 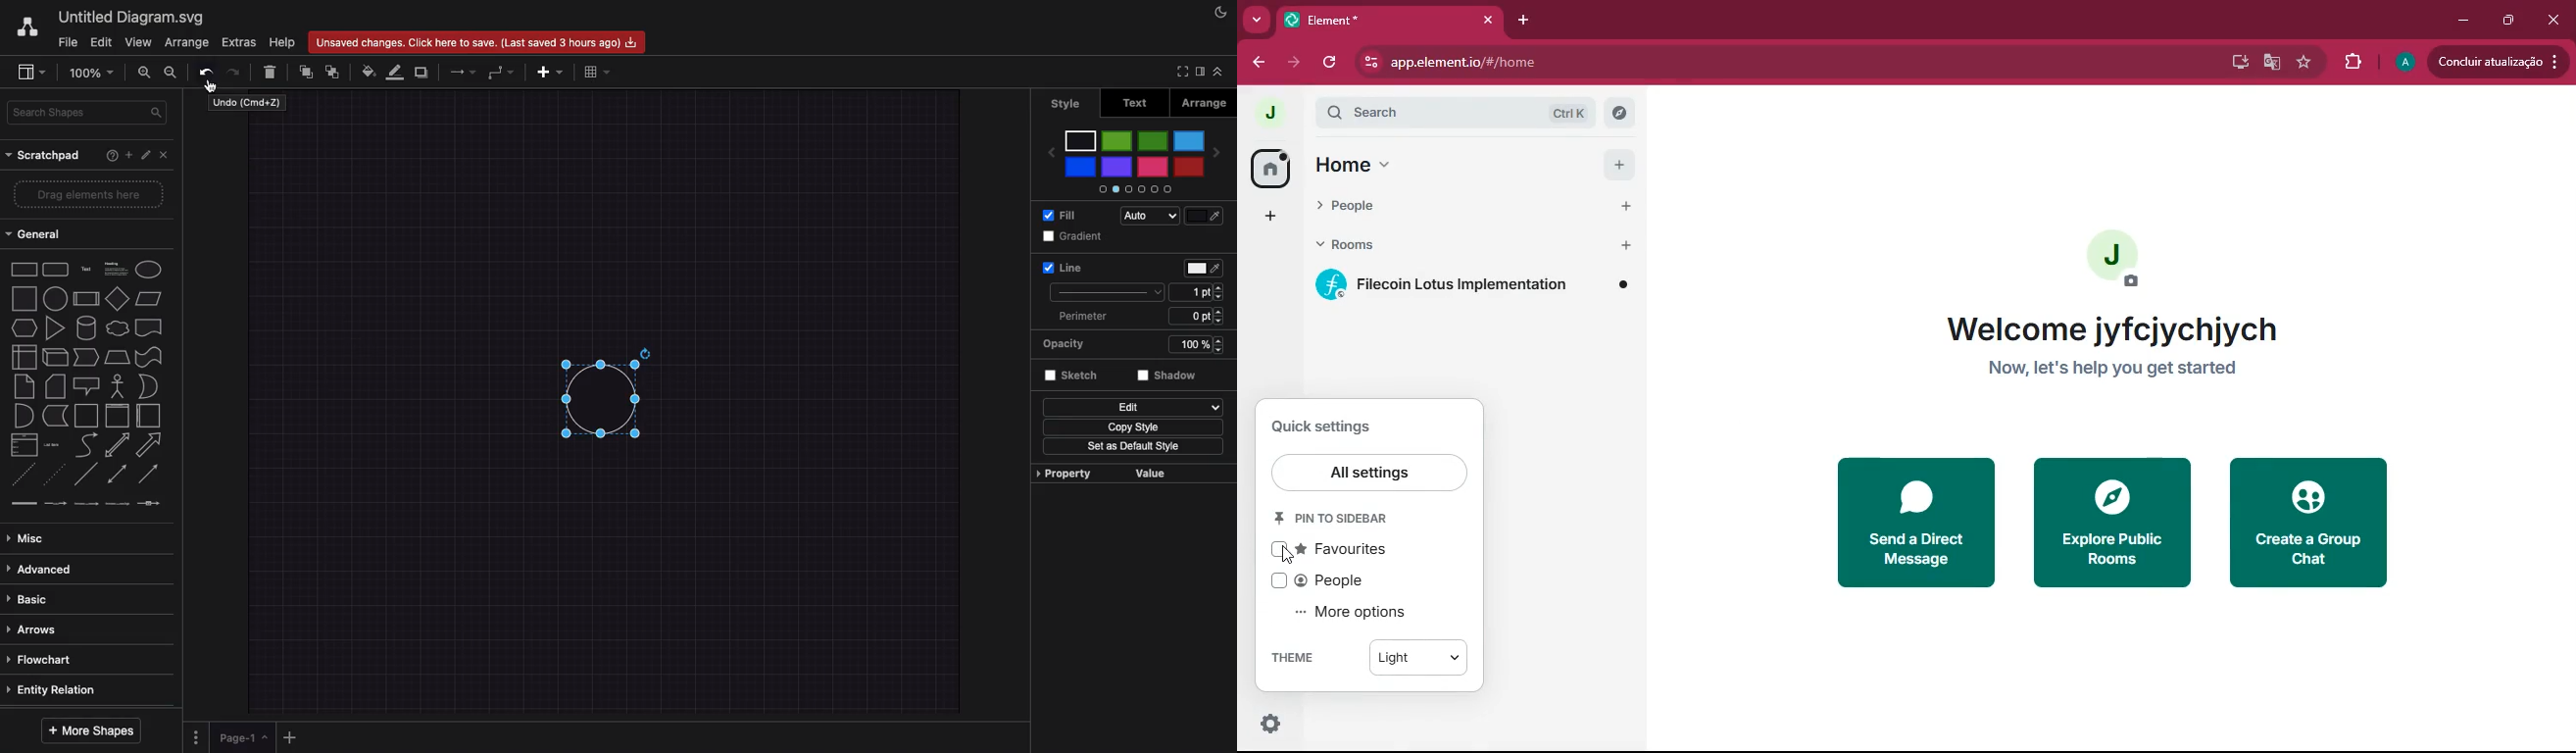 What do you see at coordinates (38, 628) in the screenshot?
I see `Arrows` at bounding box center [38, 628].